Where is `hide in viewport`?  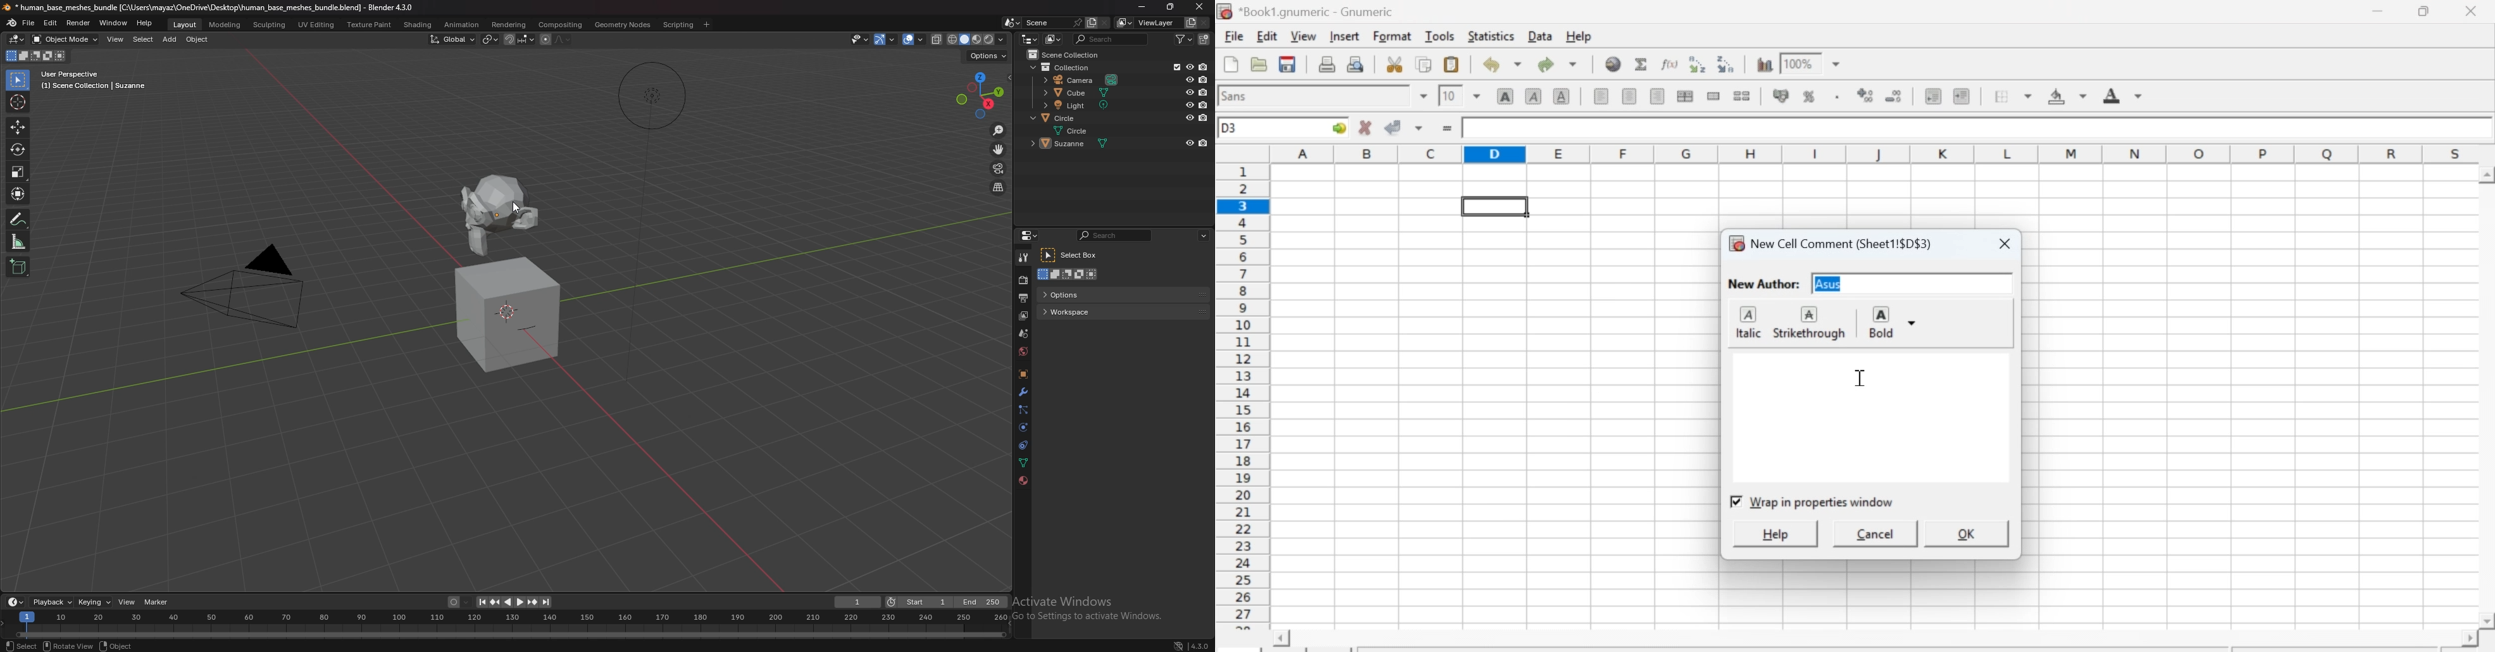 hide in viewport is located at coordinates (1189, 104).